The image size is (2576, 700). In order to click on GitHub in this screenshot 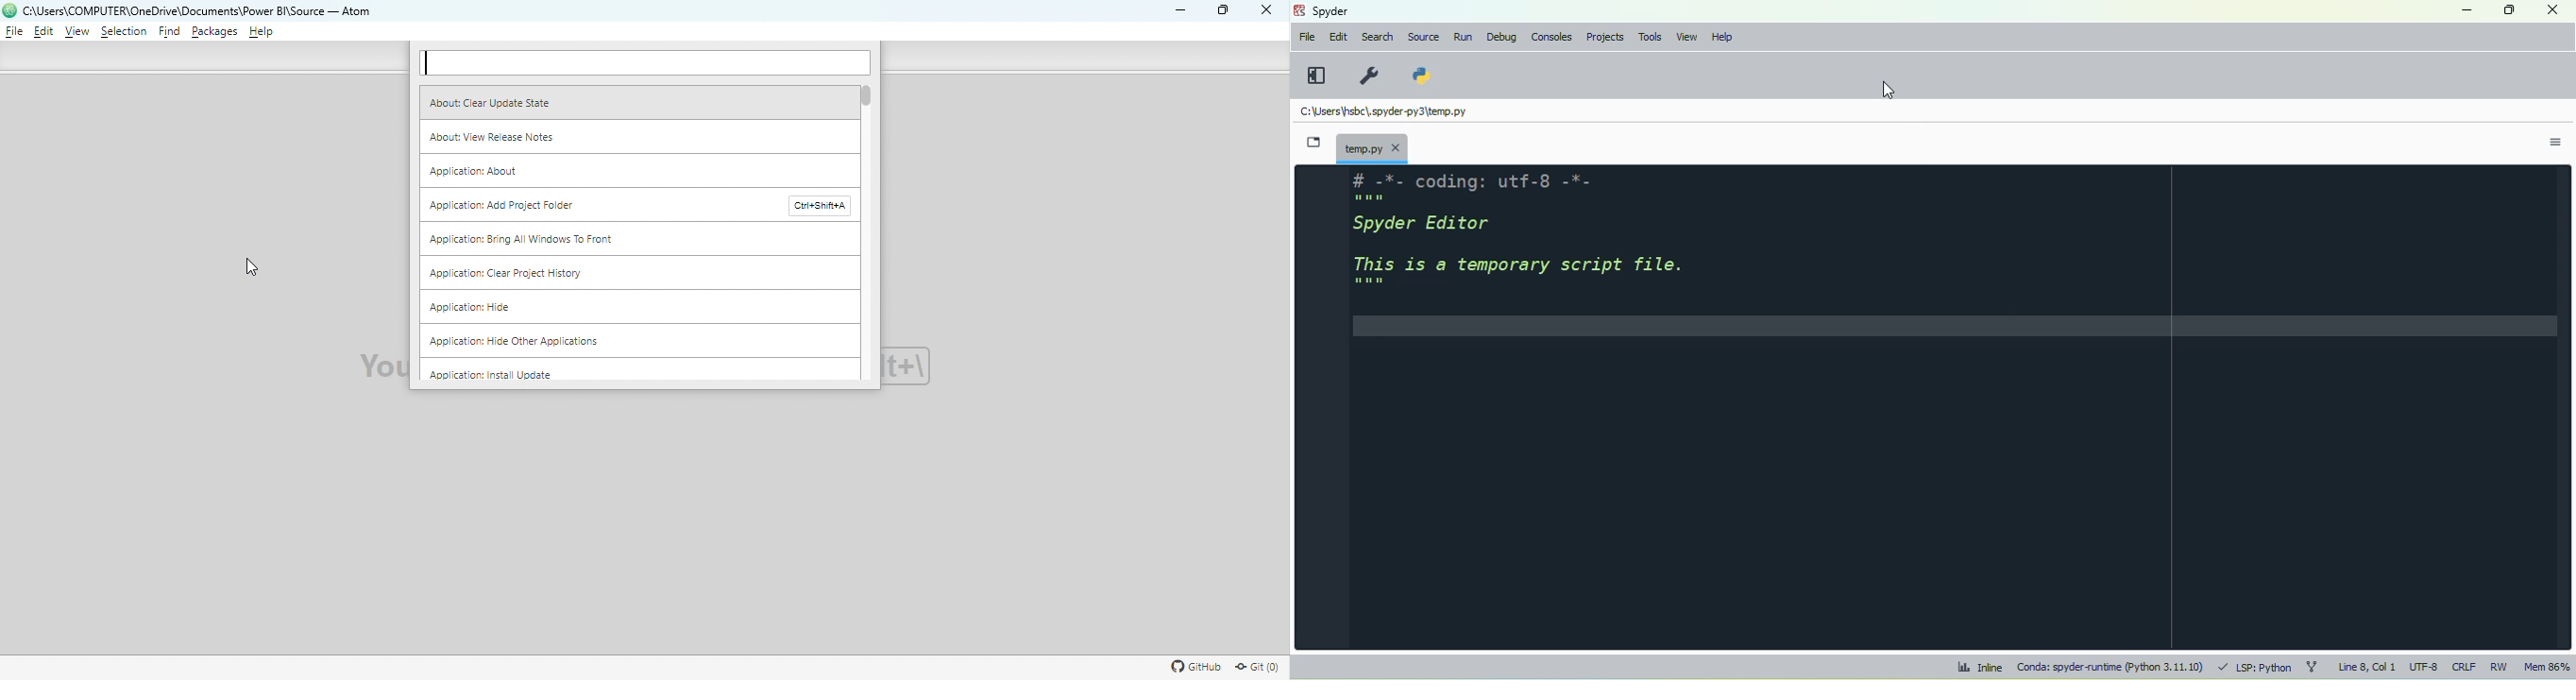, I will do `click(1194, 669)`.